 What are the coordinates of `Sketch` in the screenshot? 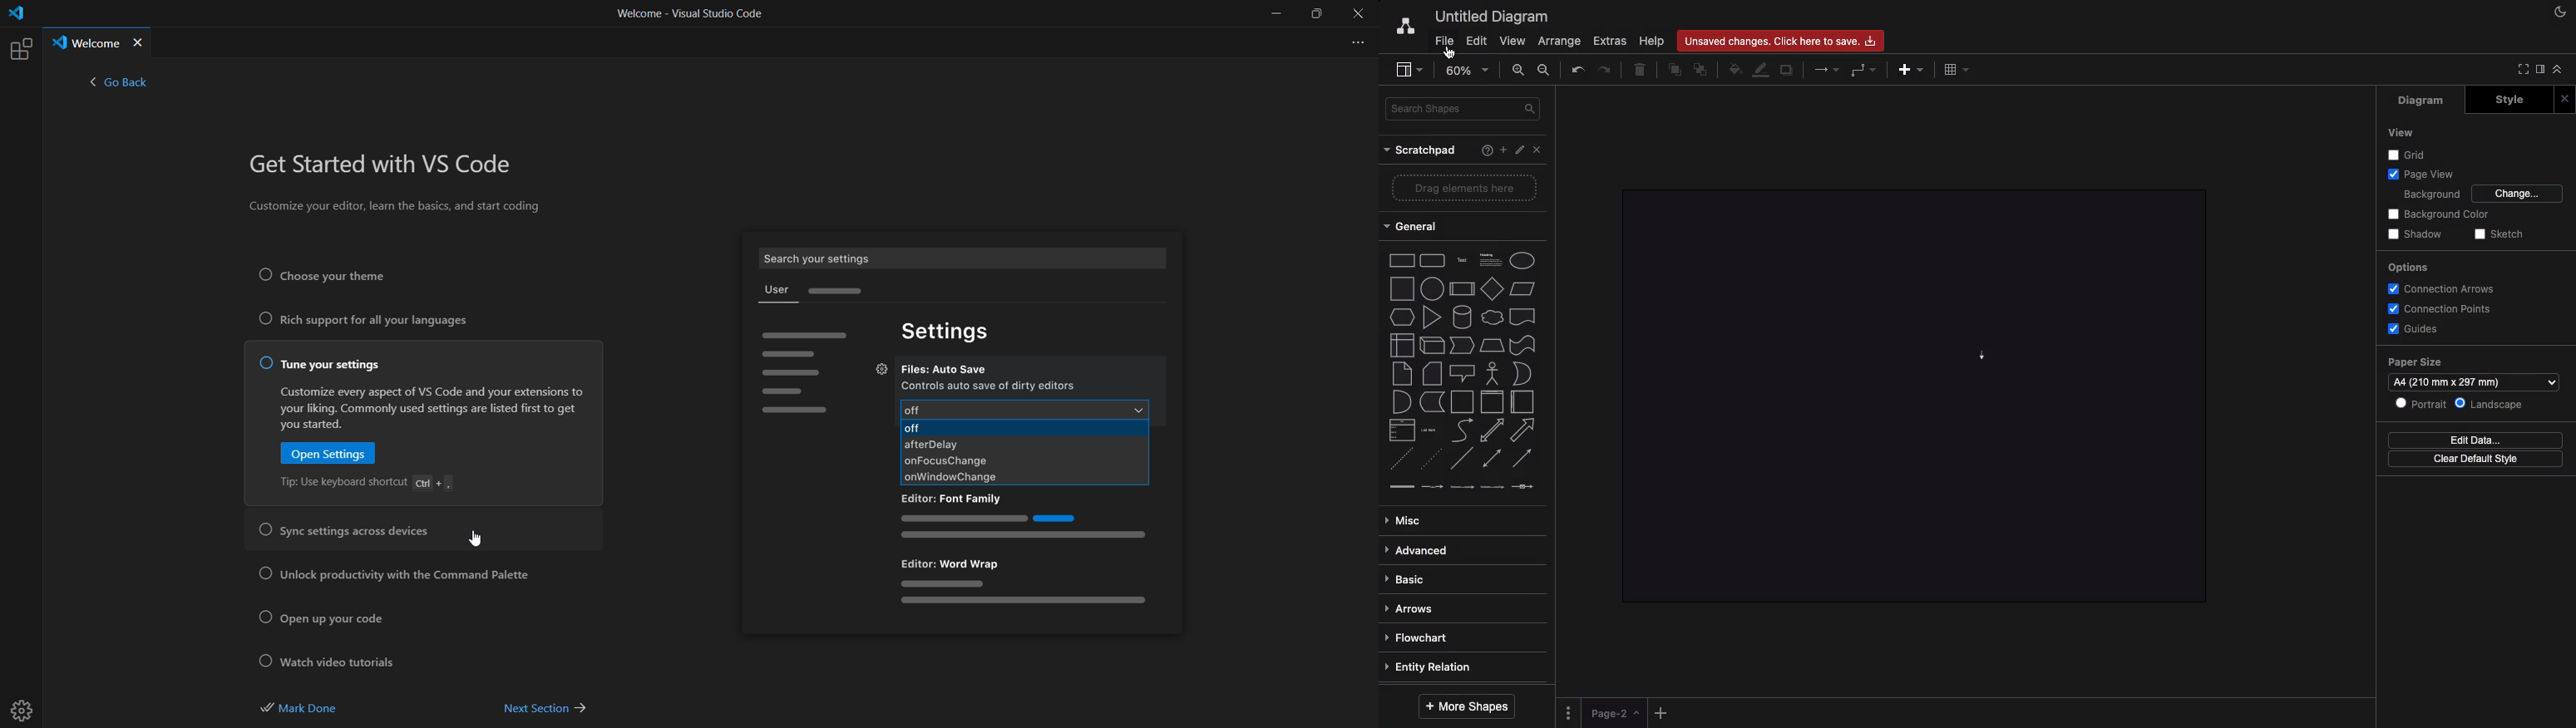 It's located at (2497, 235).